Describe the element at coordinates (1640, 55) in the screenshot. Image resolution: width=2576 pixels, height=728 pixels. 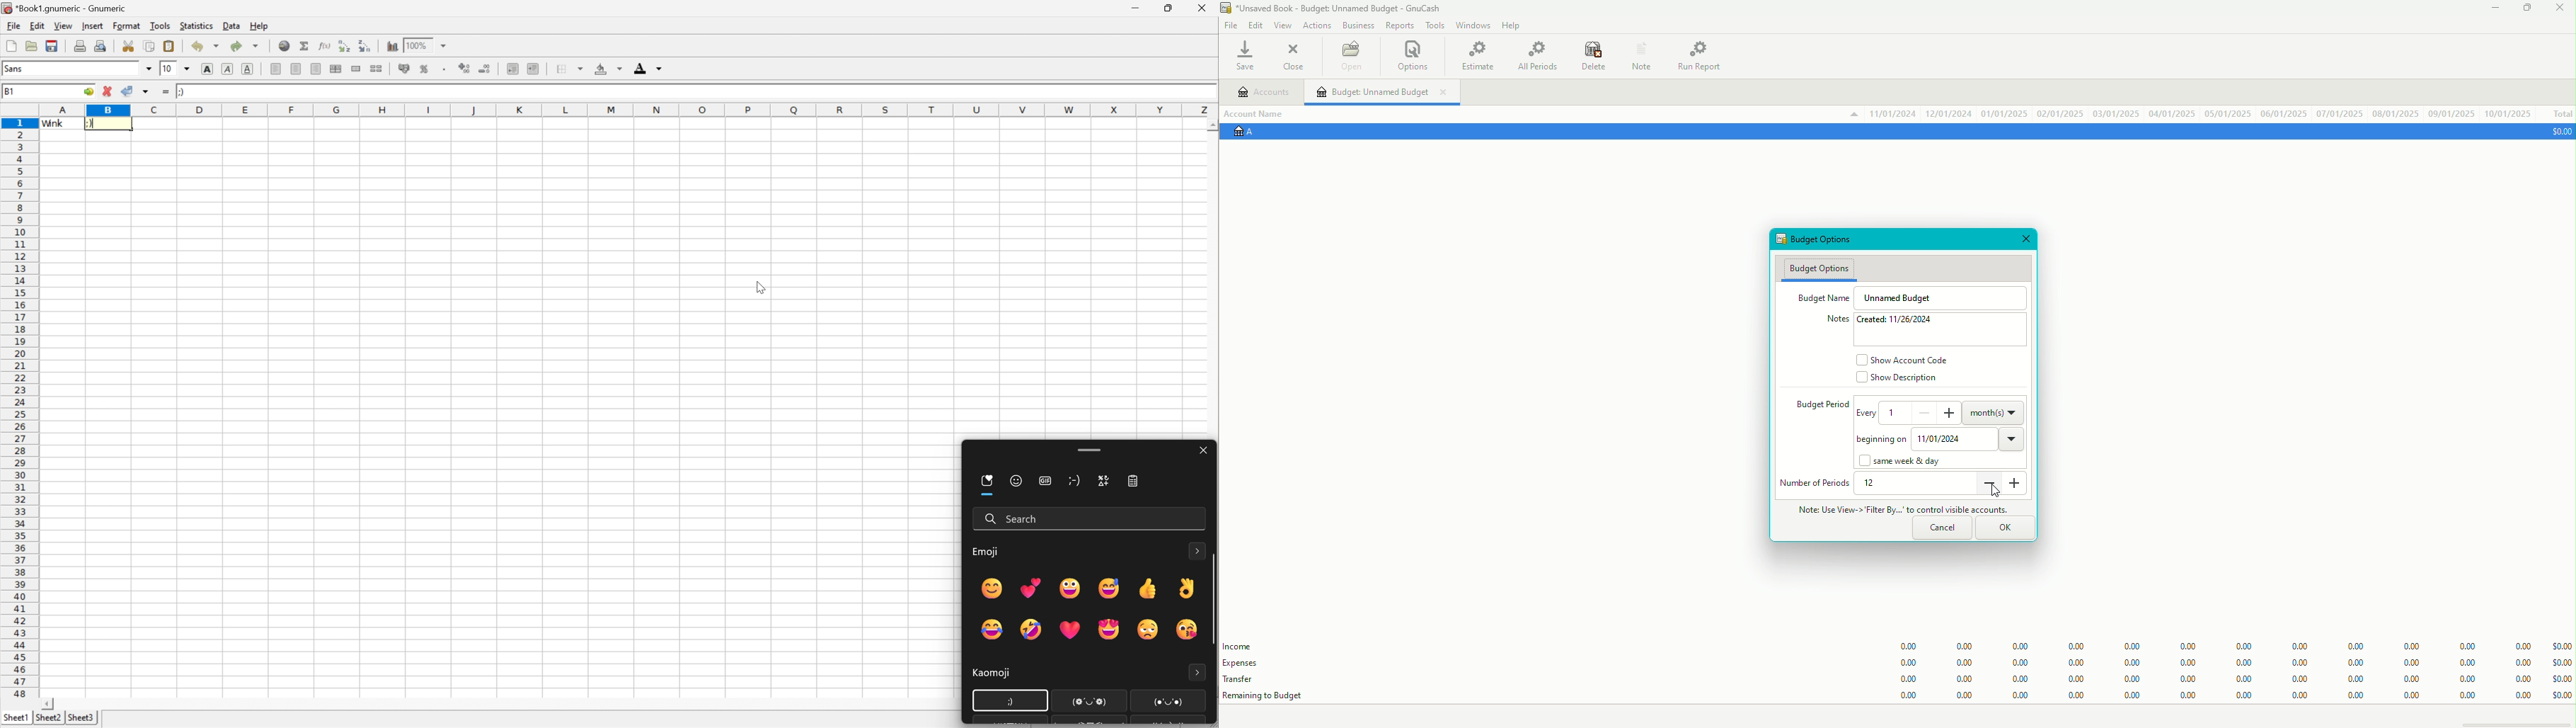
I see `Notes` at that location.